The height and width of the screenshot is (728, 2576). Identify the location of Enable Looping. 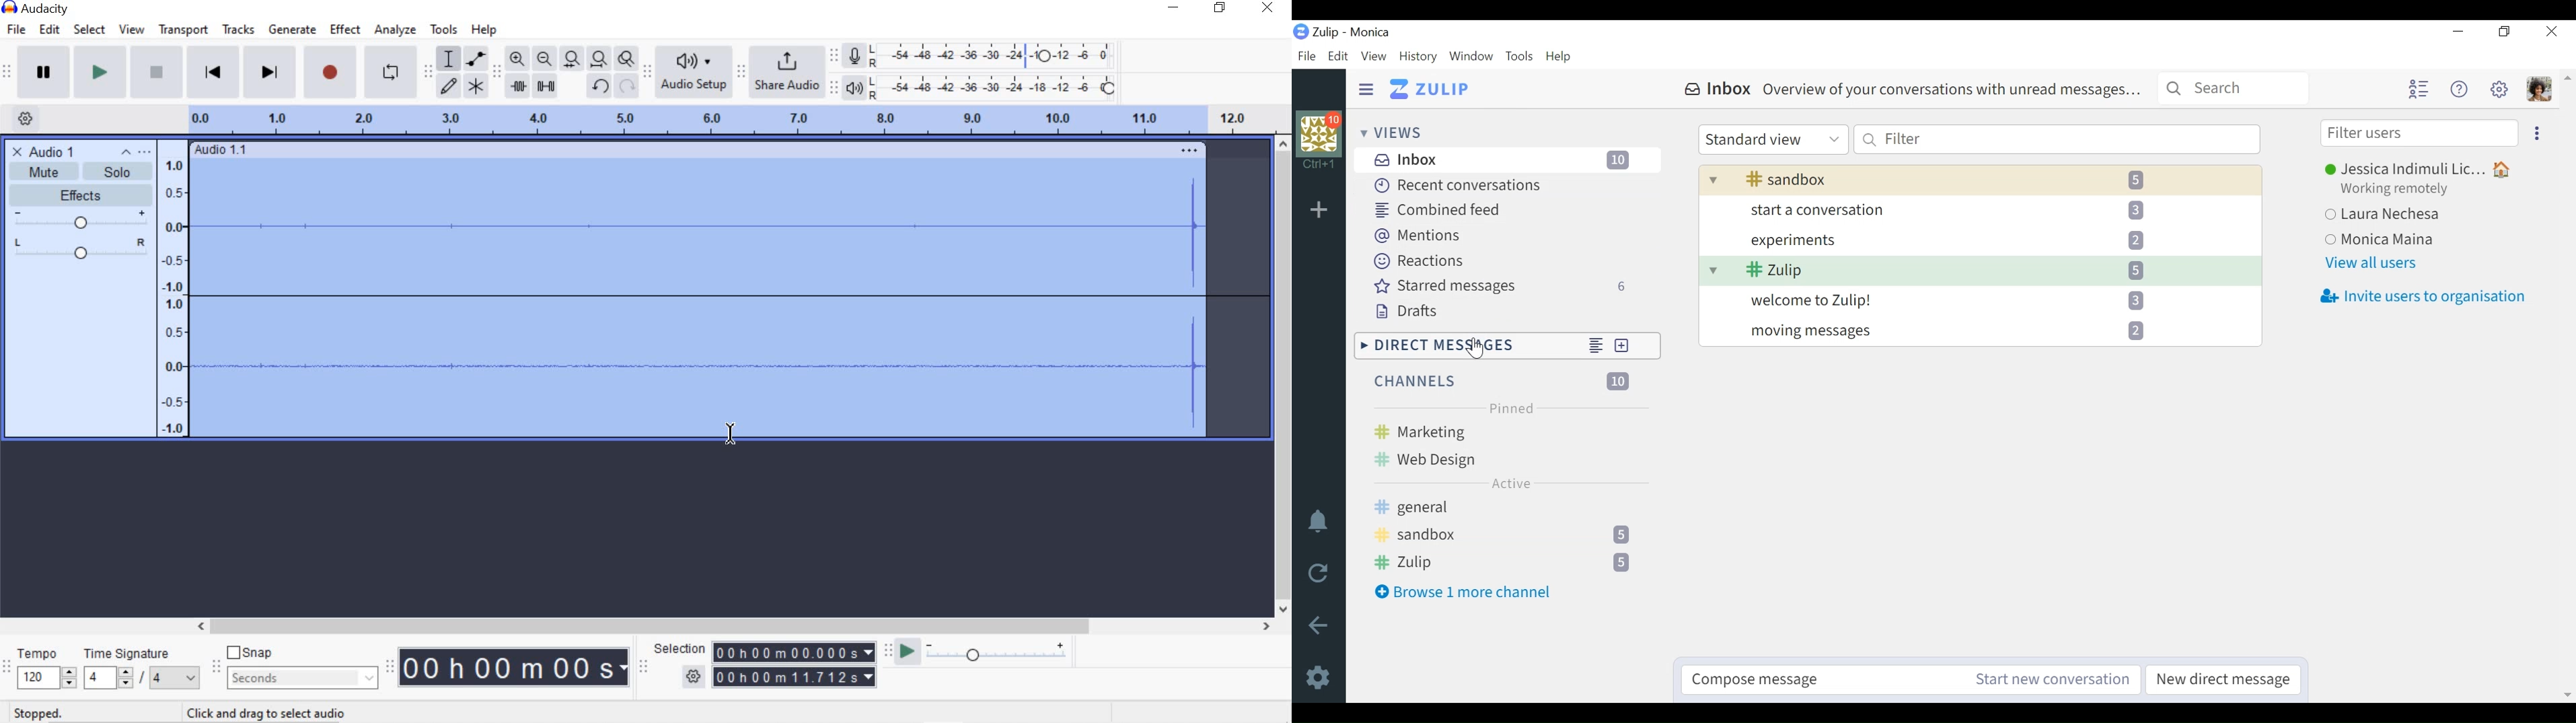
(390, 73).